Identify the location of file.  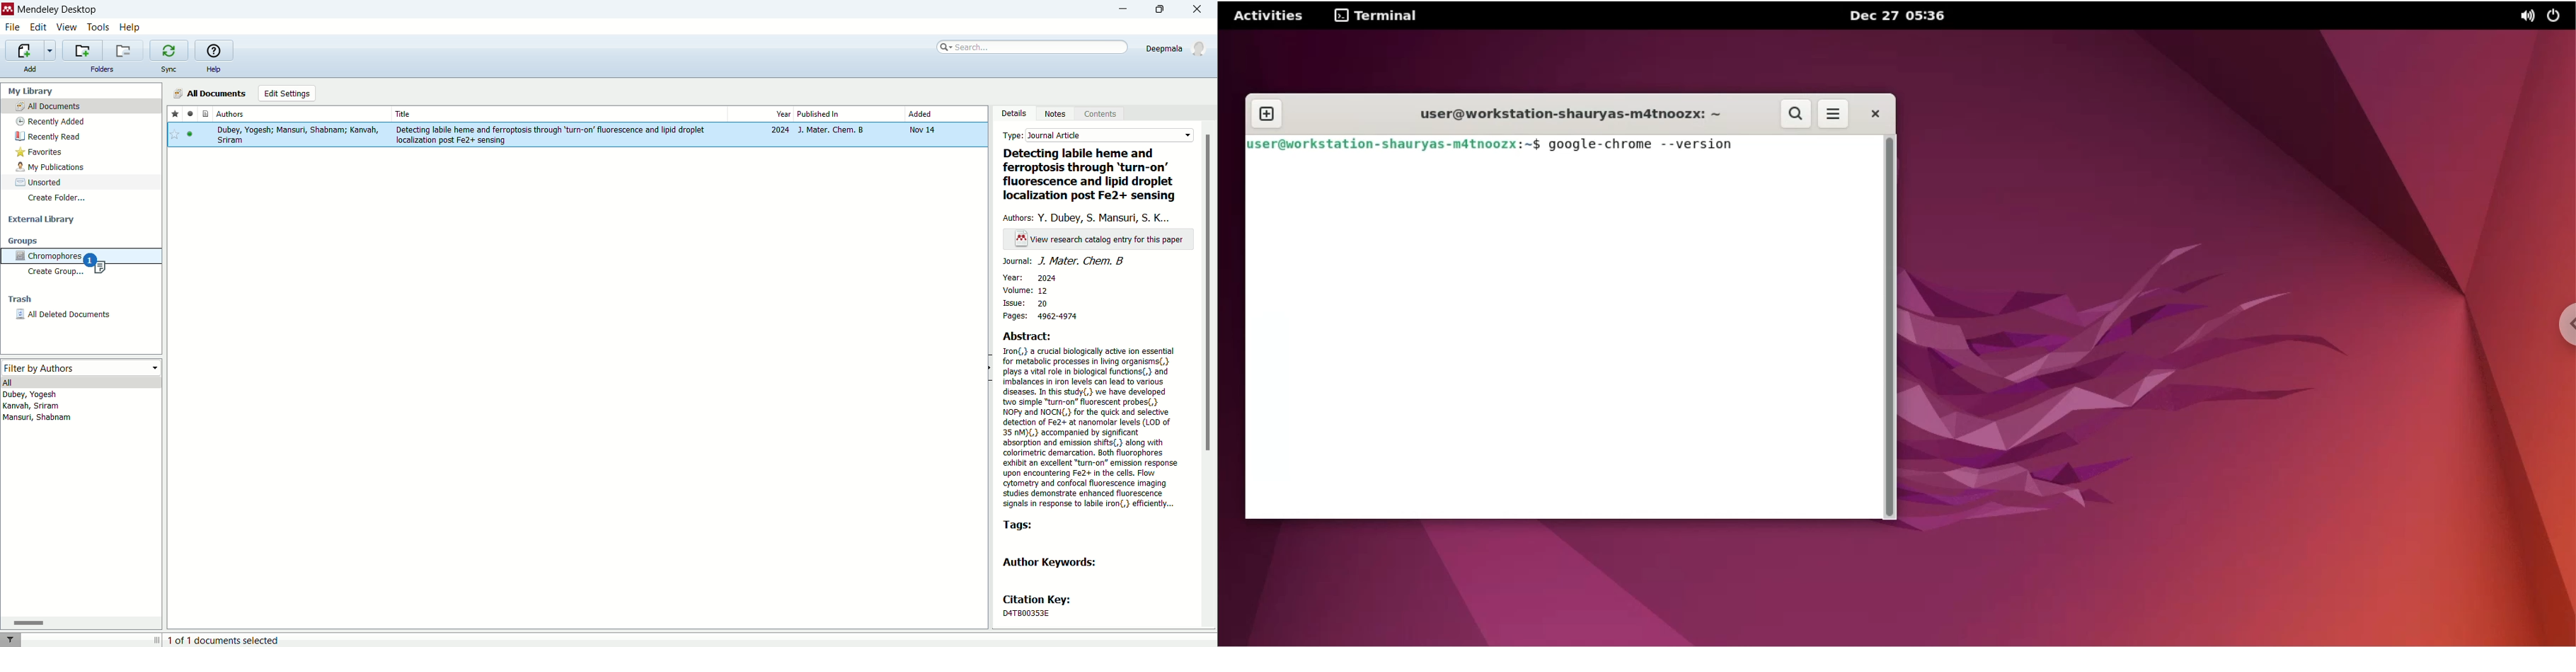
(12, 28).